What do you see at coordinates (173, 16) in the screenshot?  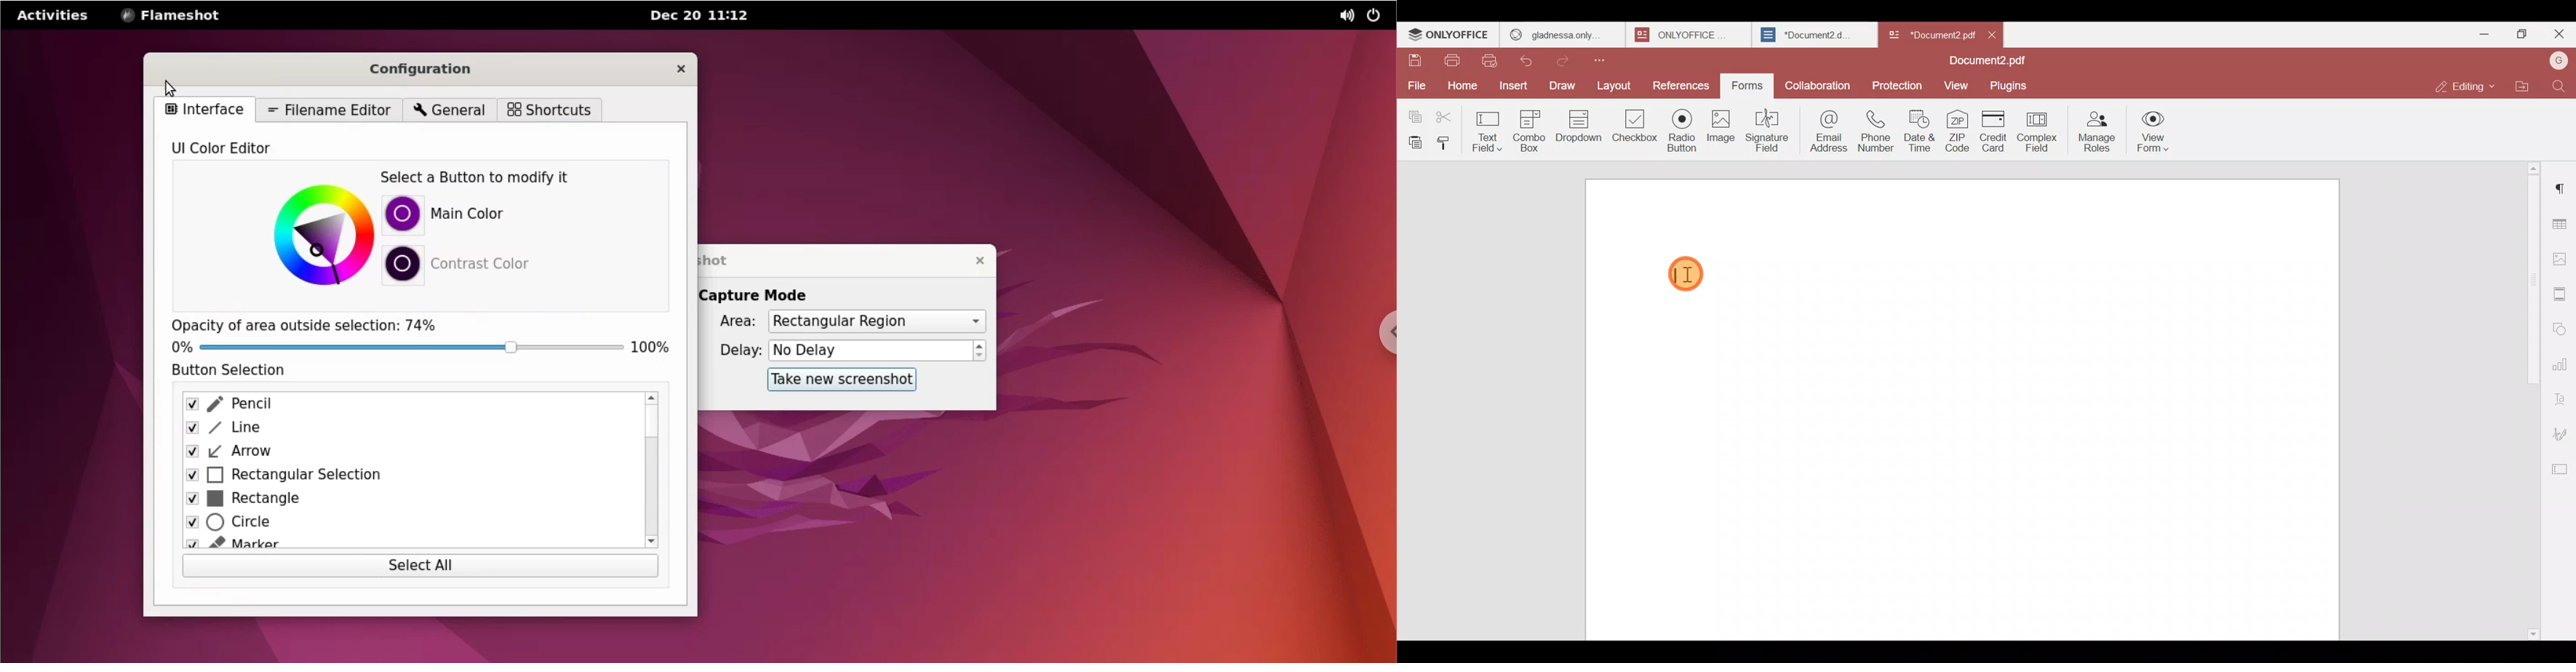 I see `flameshot menu` at bounding box center [173, 16].